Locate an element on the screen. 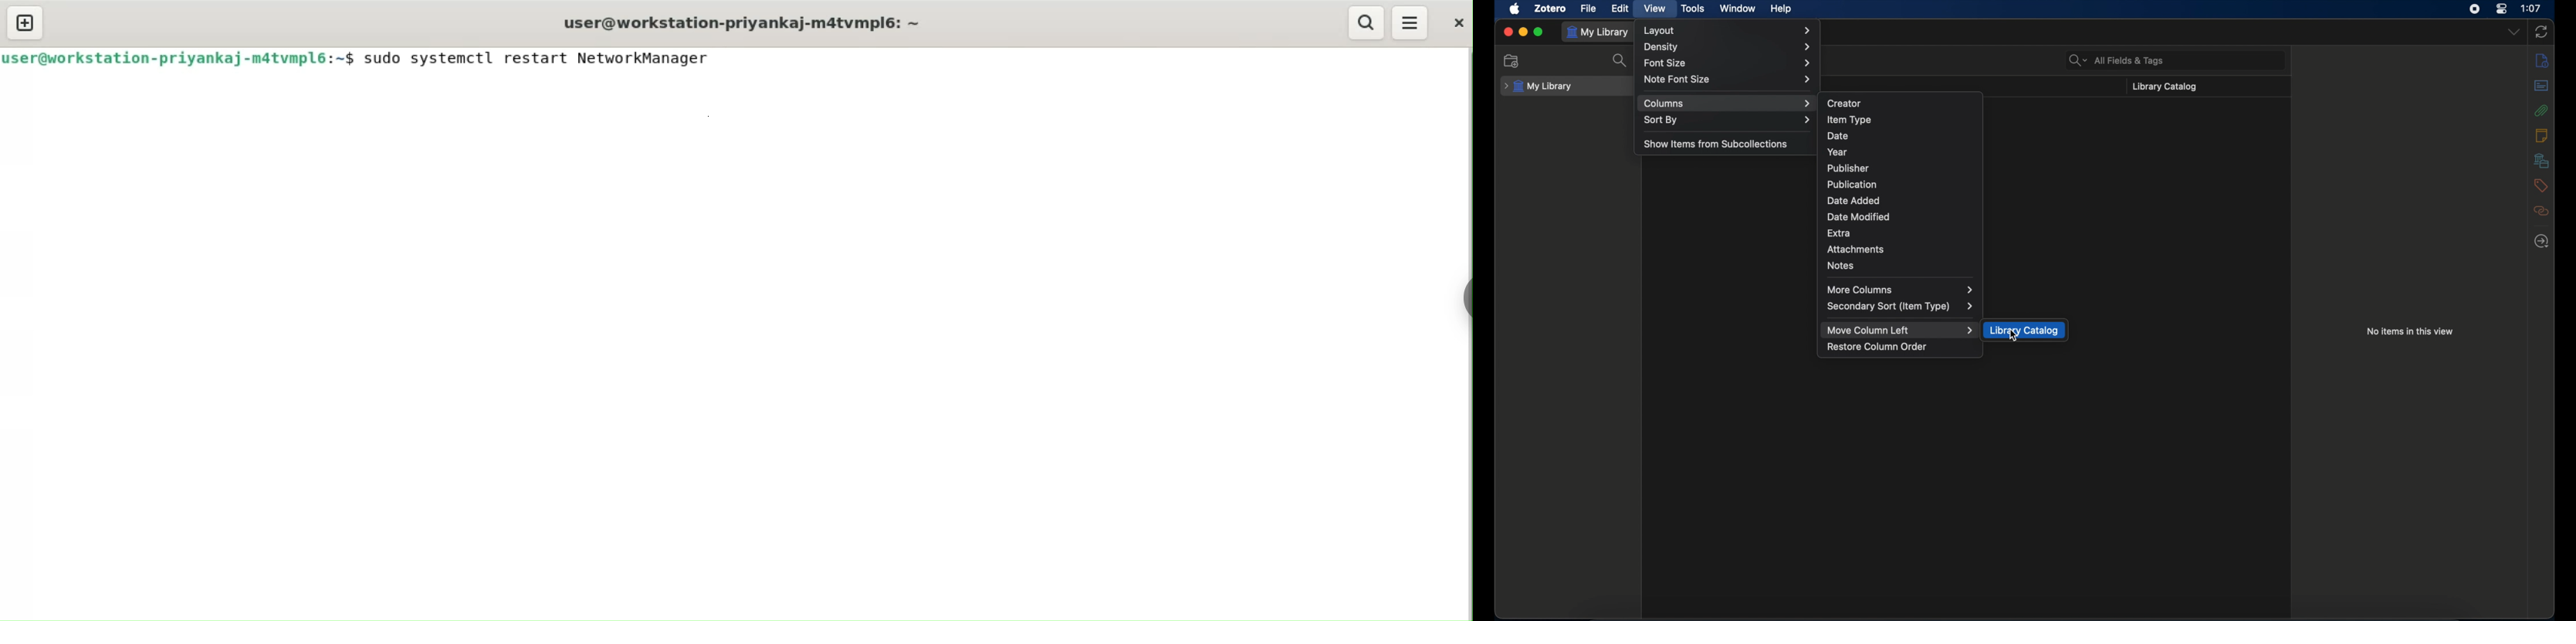 The width and height of the screenshot is (2576, 644). apple is located at coordinates (1515, 9).